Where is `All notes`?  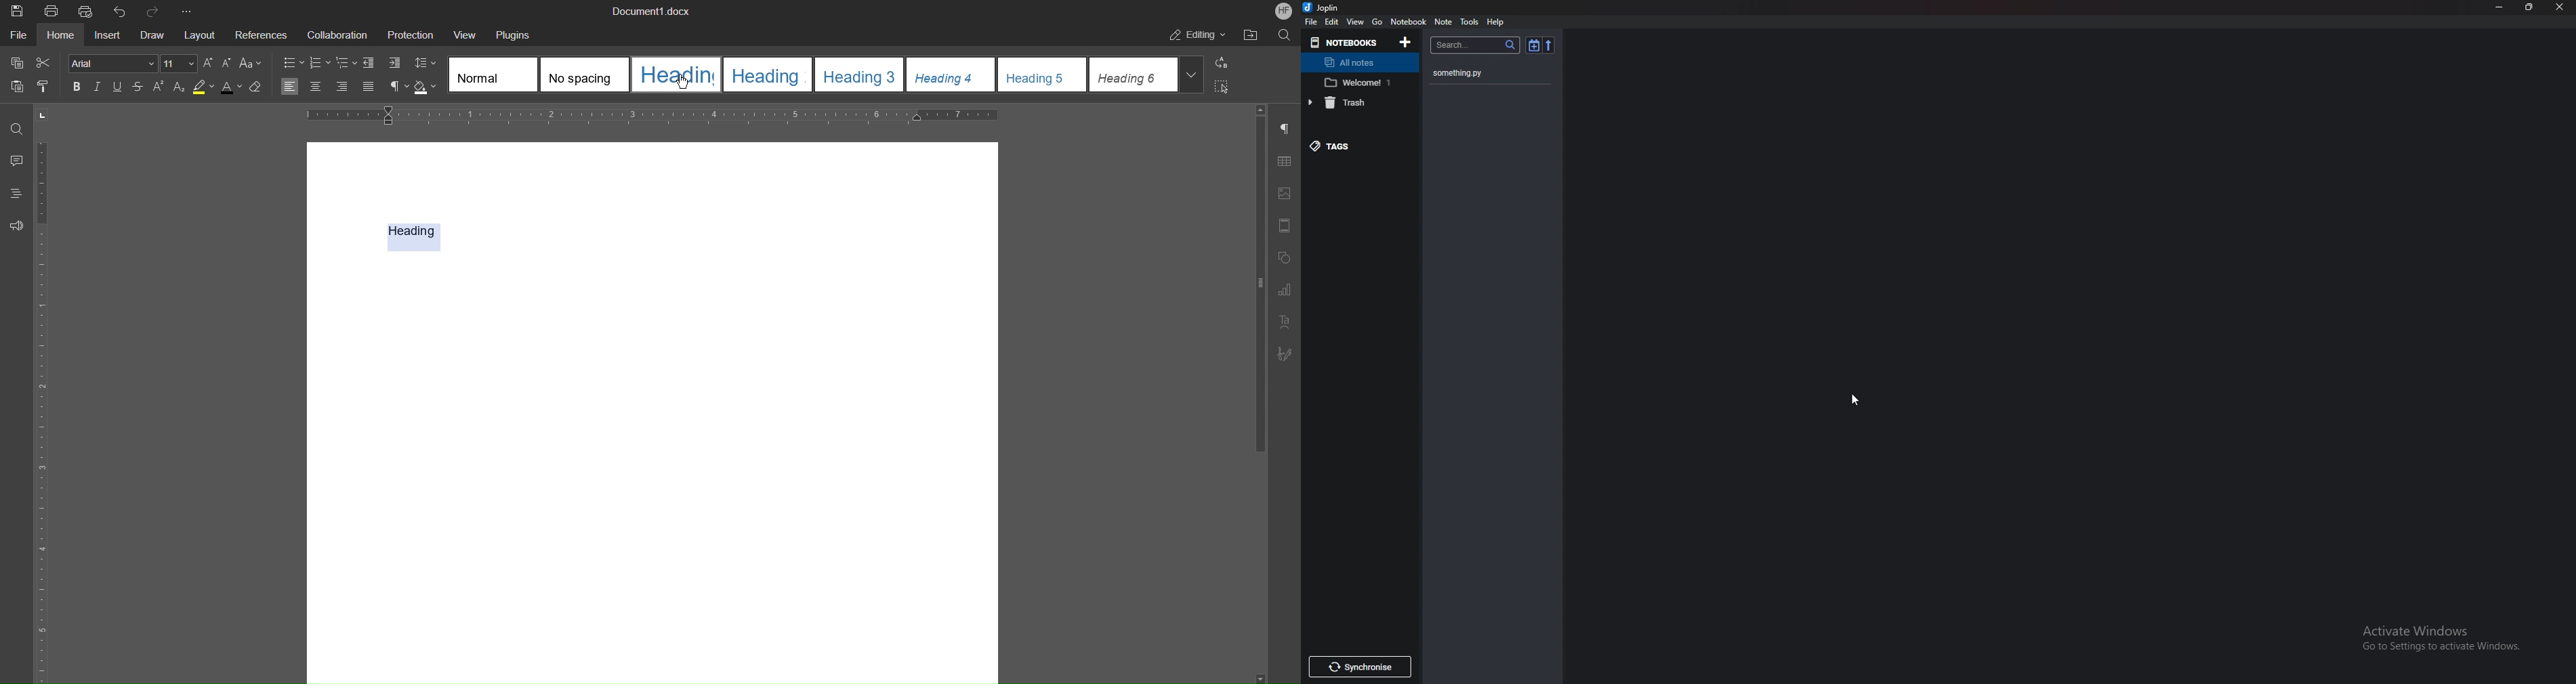
All notes is located at coordinates (1356, 62).